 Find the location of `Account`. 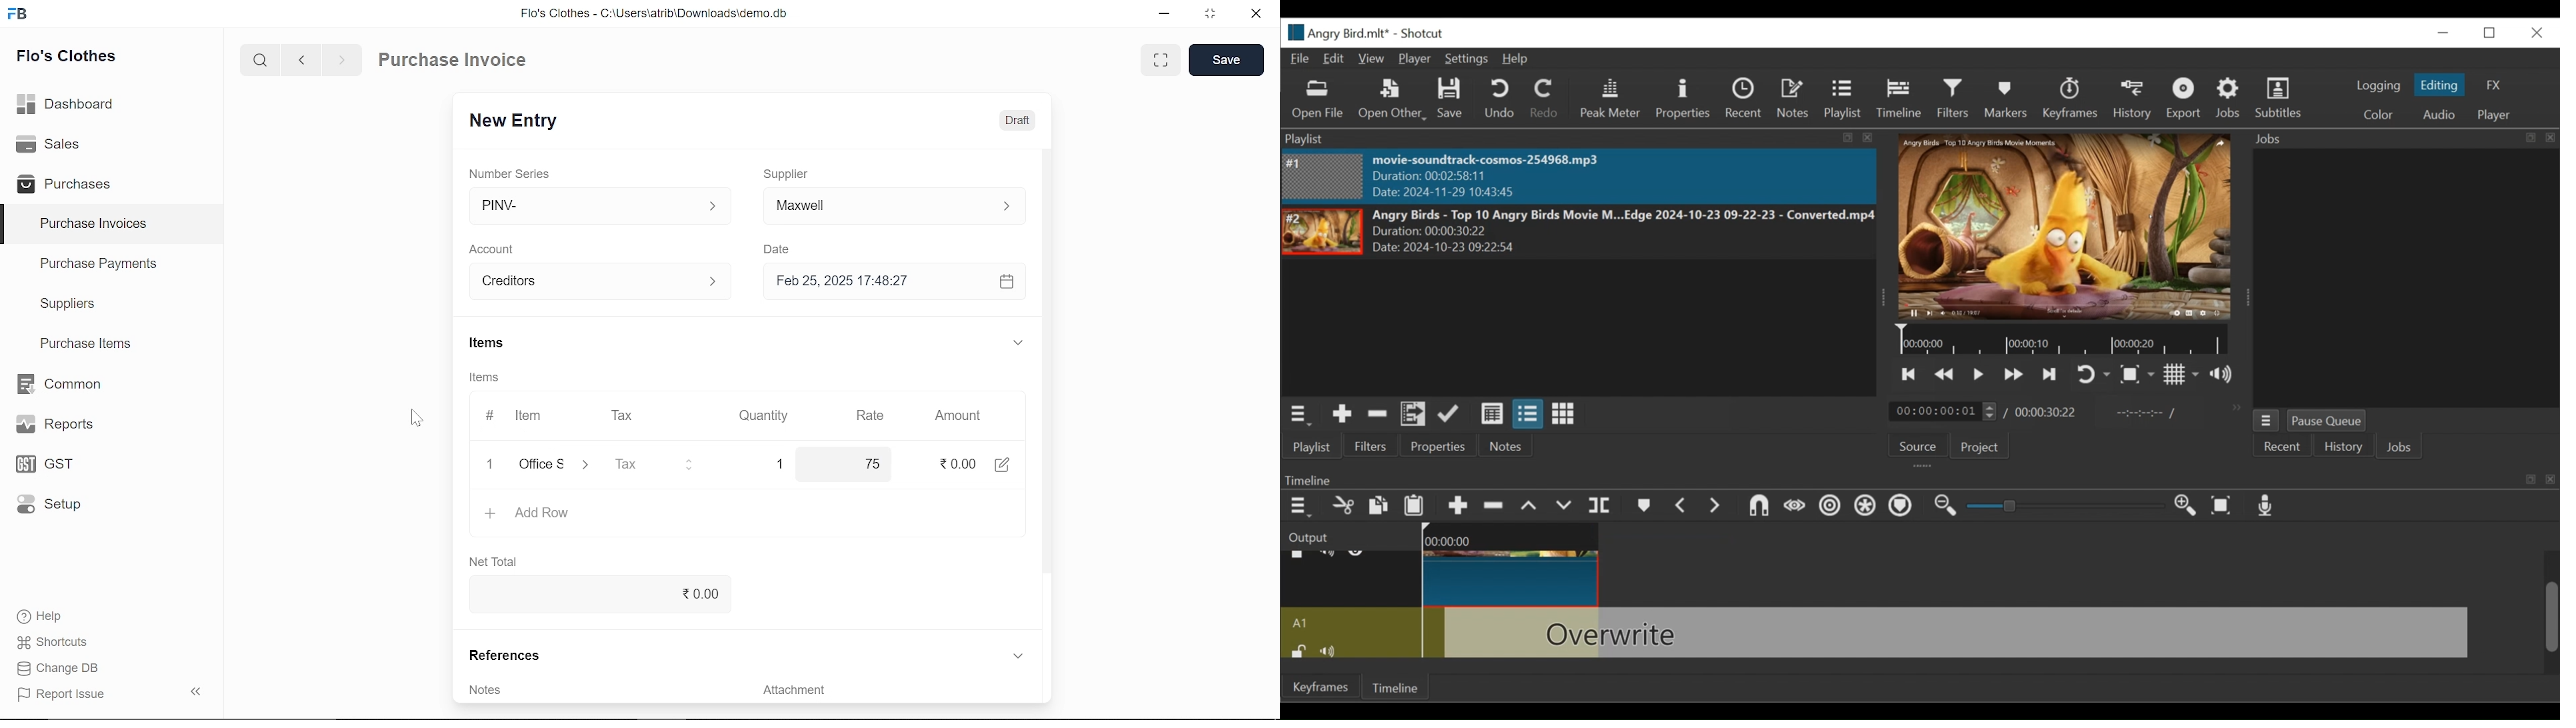

Account is located at coordinates (498, 247).